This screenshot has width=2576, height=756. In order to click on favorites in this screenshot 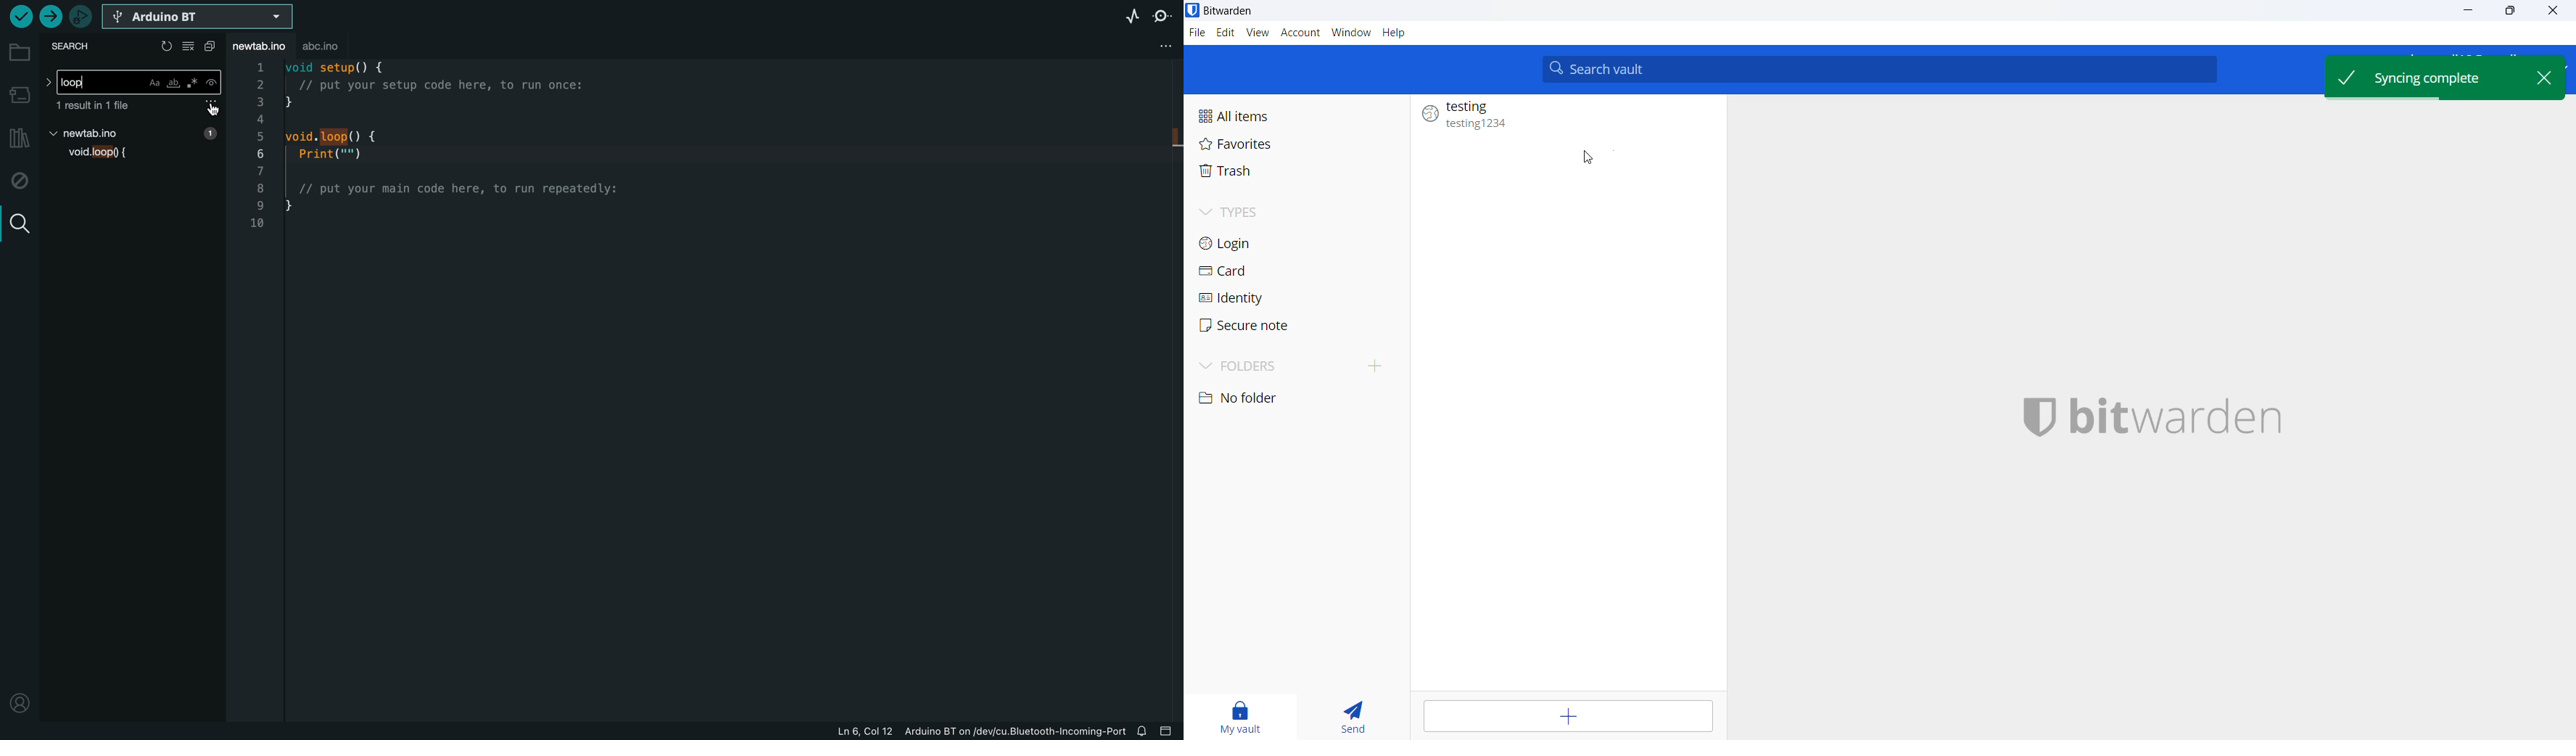, I will do `click(1255, 148)`.